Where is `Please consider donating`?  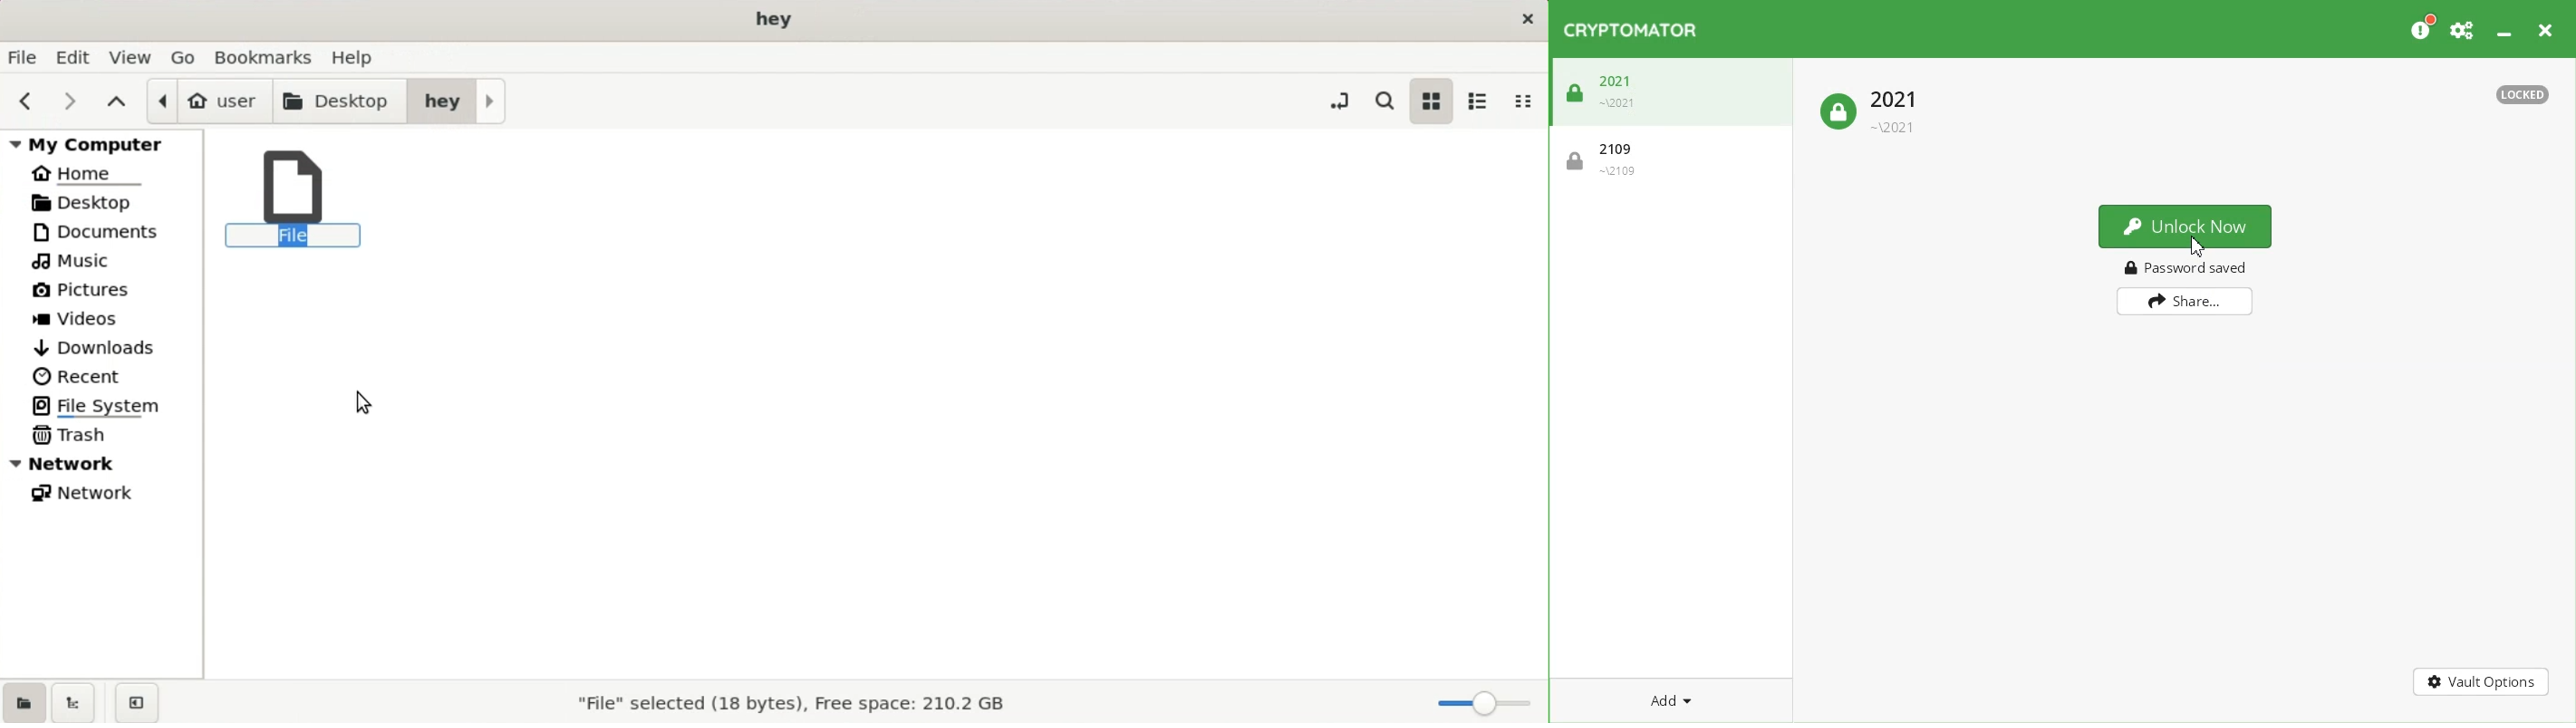
Please consider donating is located at coordinates (2422, 29).